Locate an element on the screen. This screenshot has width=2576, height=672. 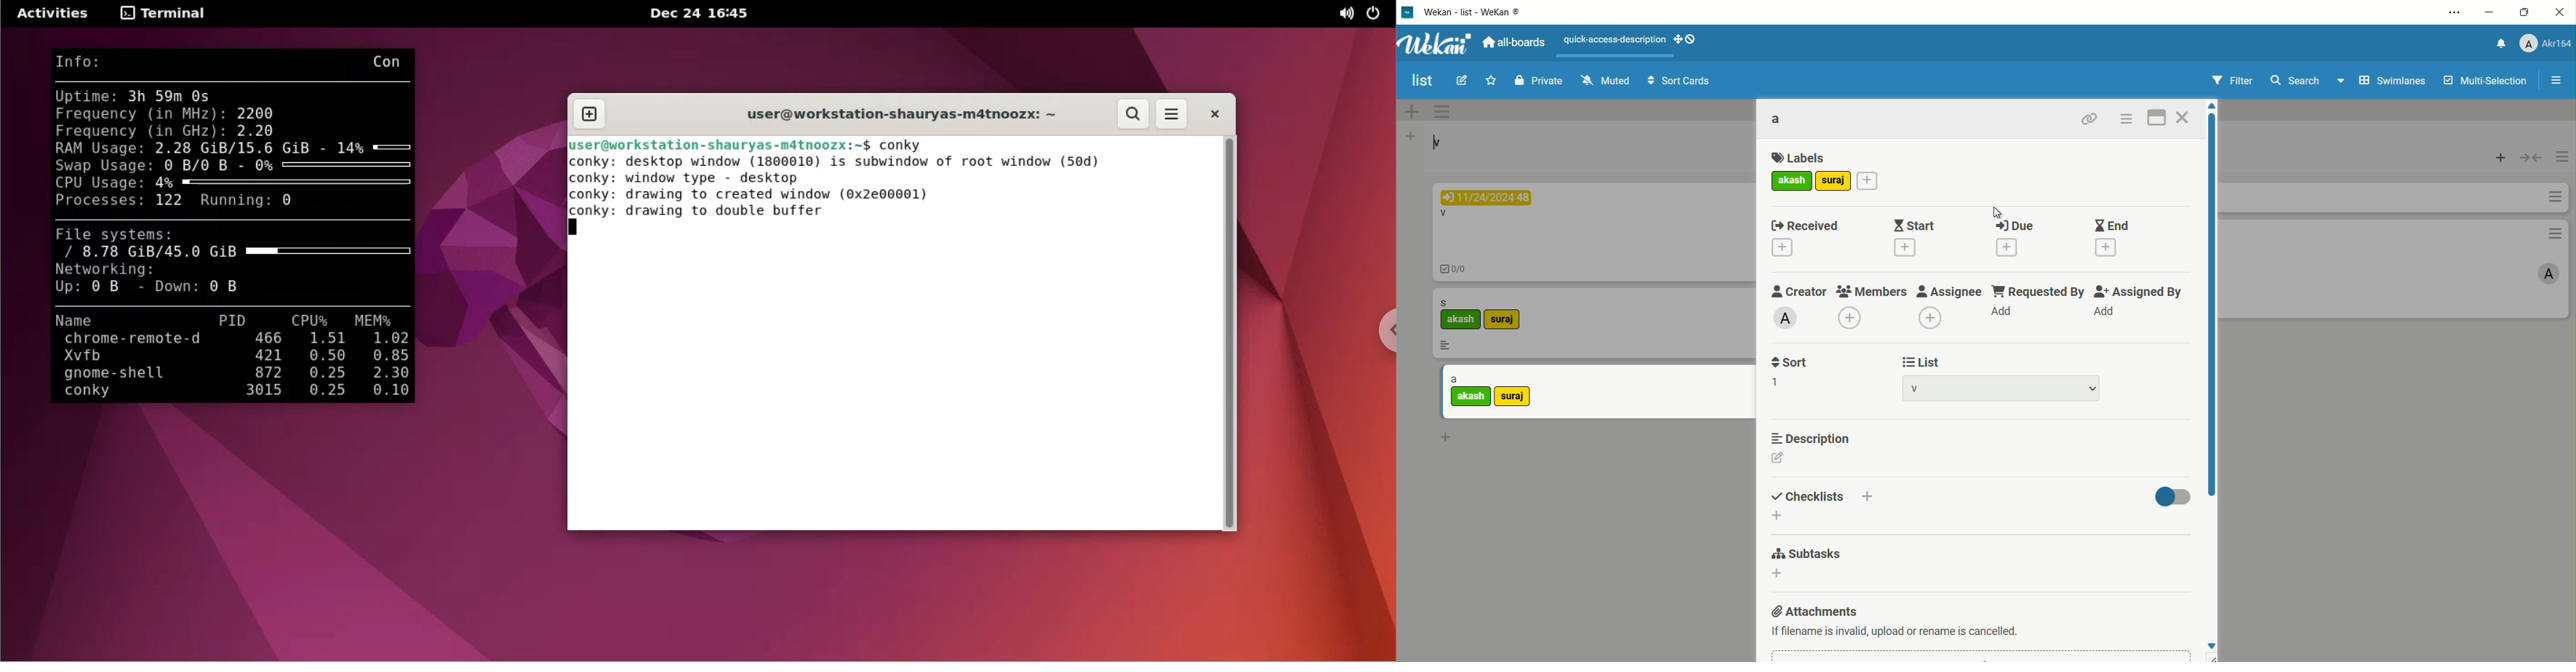
more is located at coordinates (1449, 345).